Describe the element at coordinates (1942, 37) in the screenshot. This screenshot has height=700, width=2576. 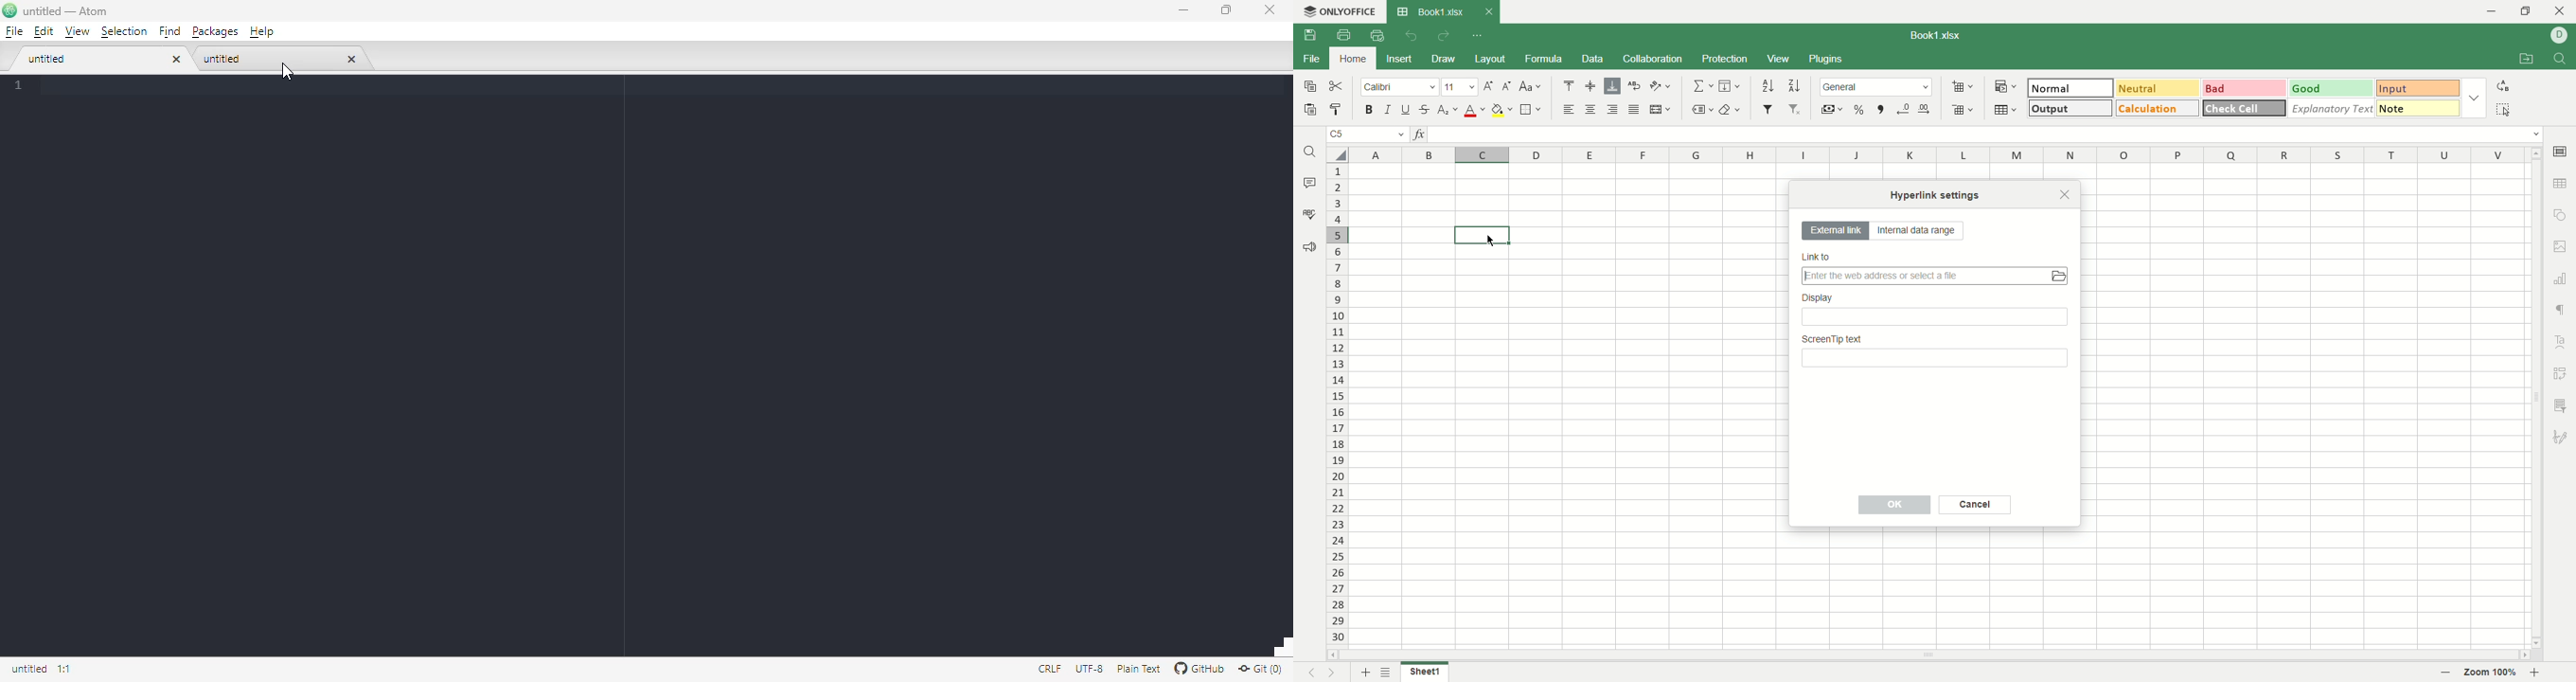
I see `Book1.xslx` at that location.